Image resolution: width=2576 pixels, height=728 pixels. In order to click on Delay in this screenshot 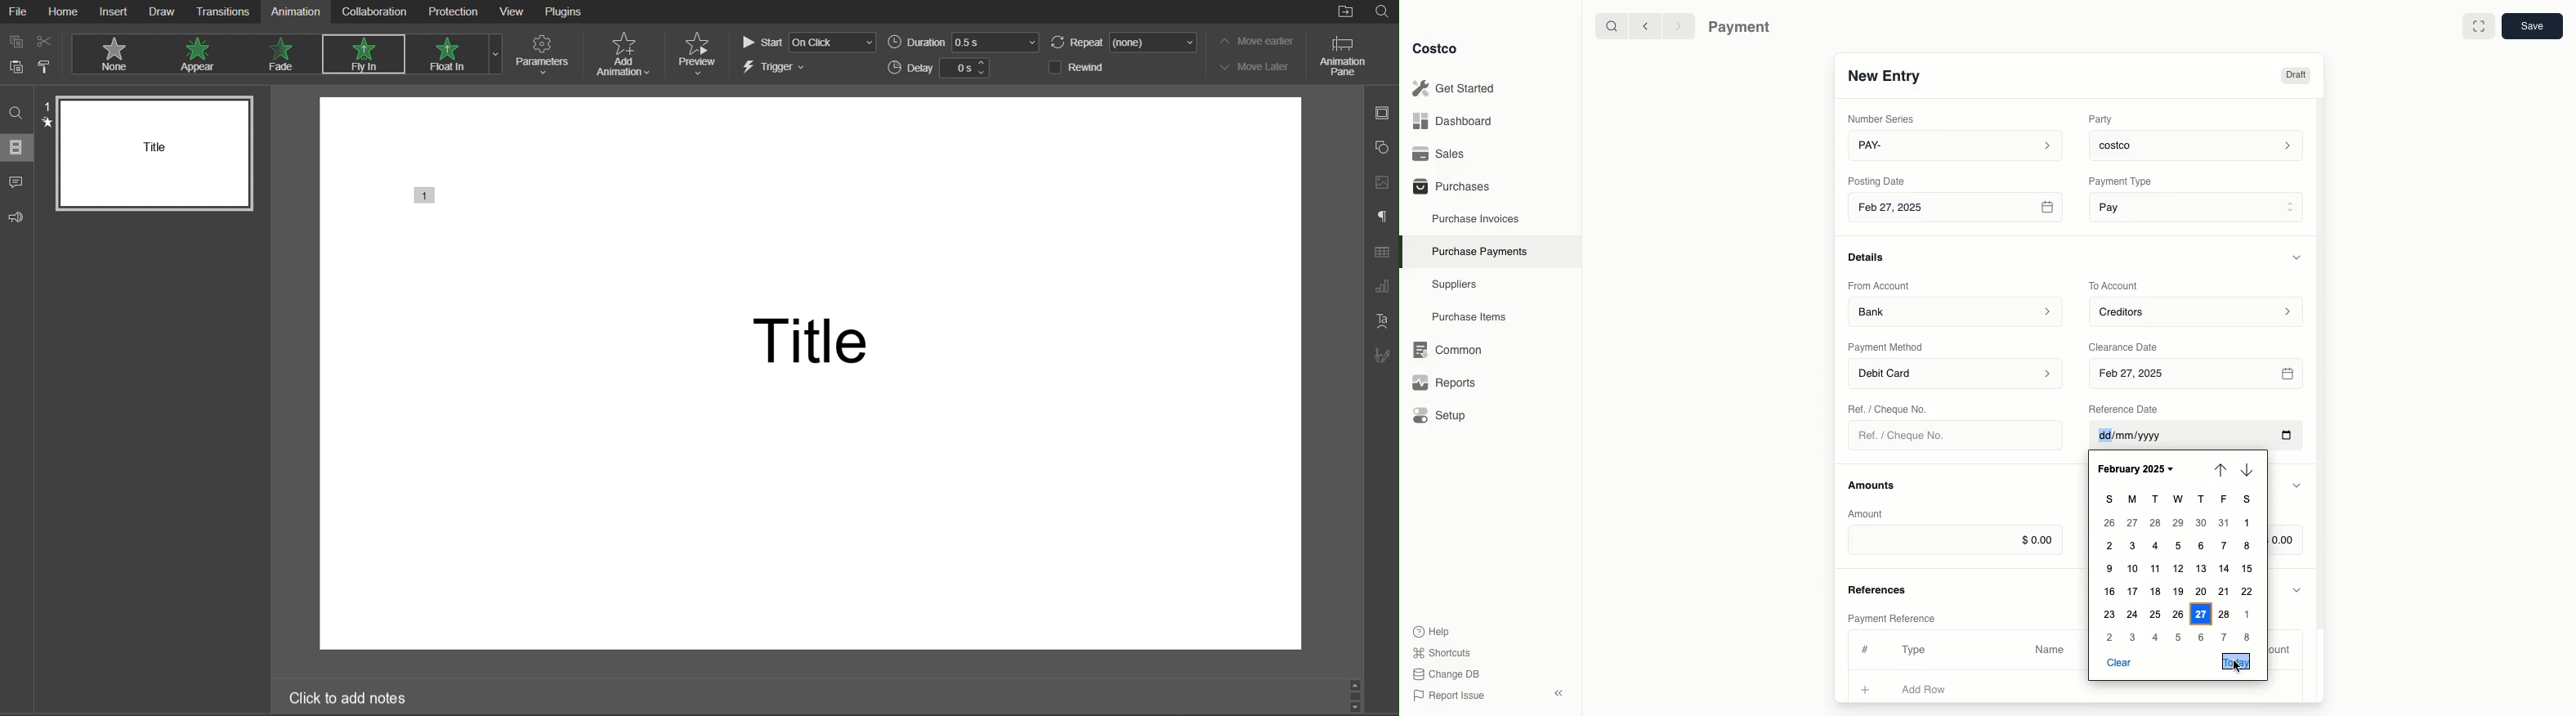, I will do `click(943, 67)`.